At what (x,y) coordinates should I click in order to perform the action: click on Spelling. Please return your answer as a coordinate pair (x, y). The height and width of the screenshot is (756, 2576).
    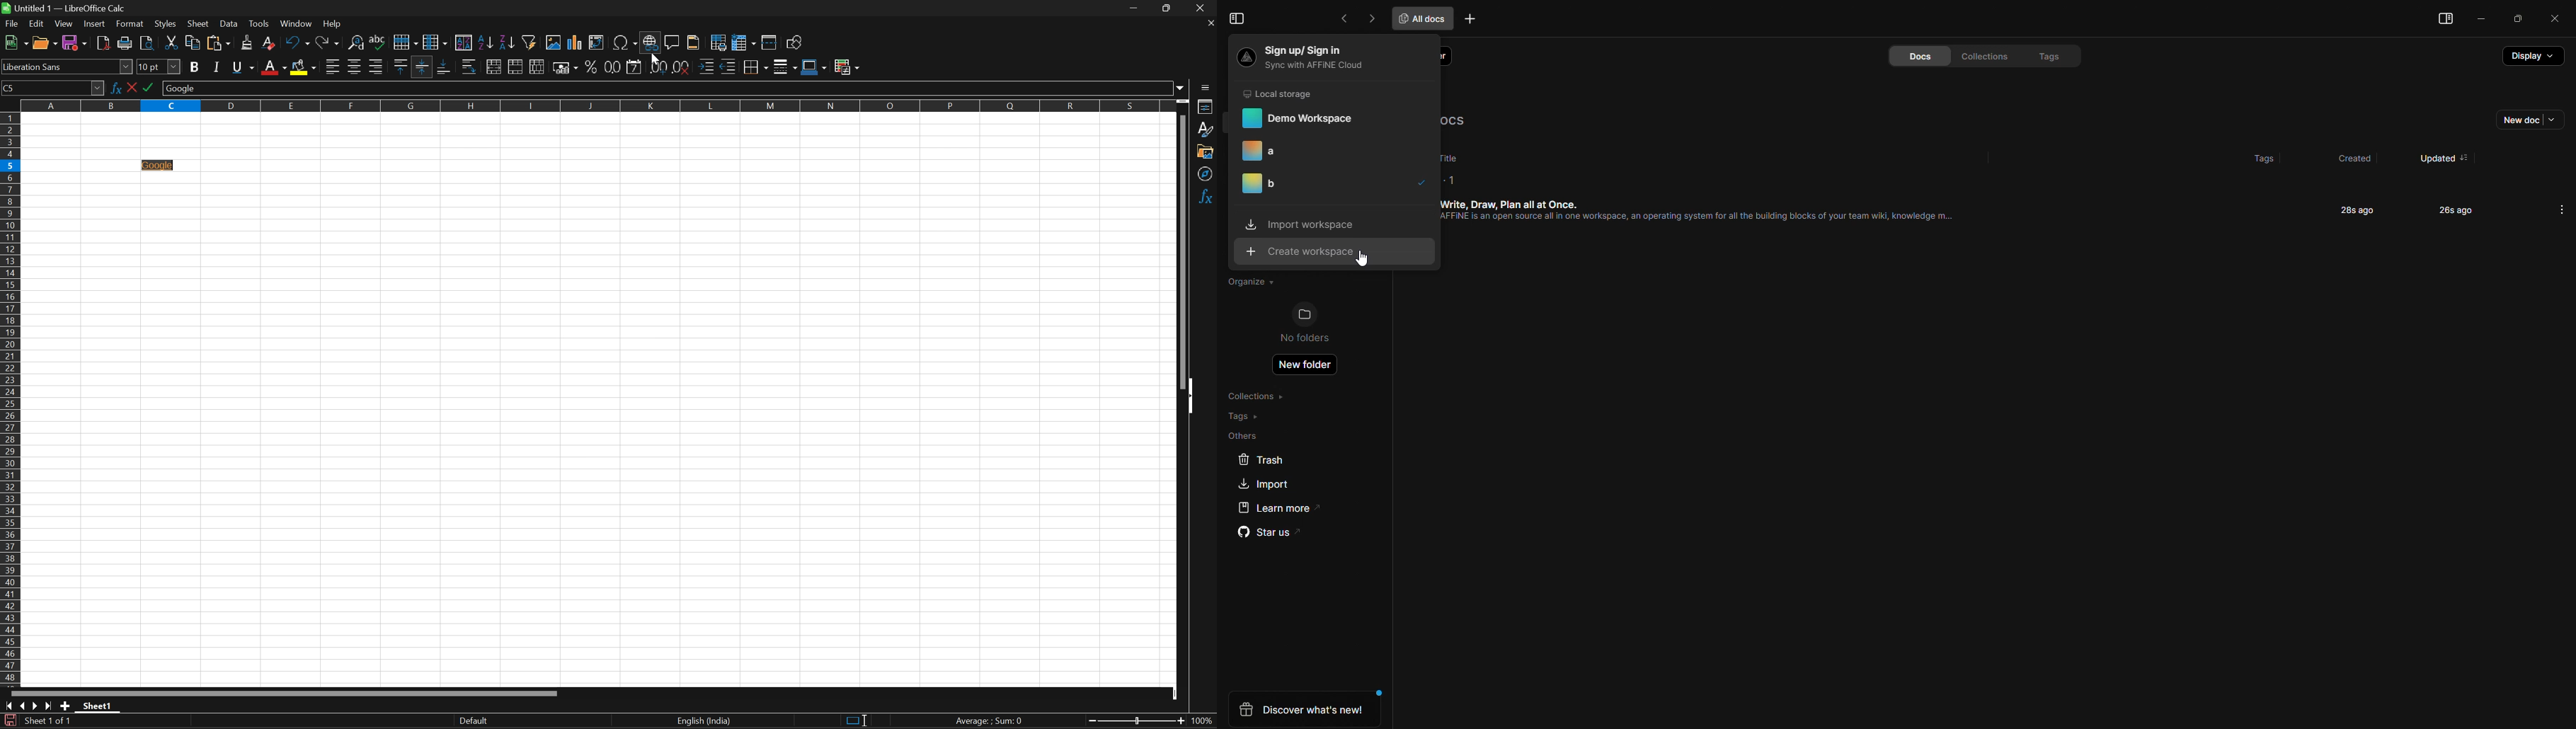
    Looking at the image, I should click on (379, 39).